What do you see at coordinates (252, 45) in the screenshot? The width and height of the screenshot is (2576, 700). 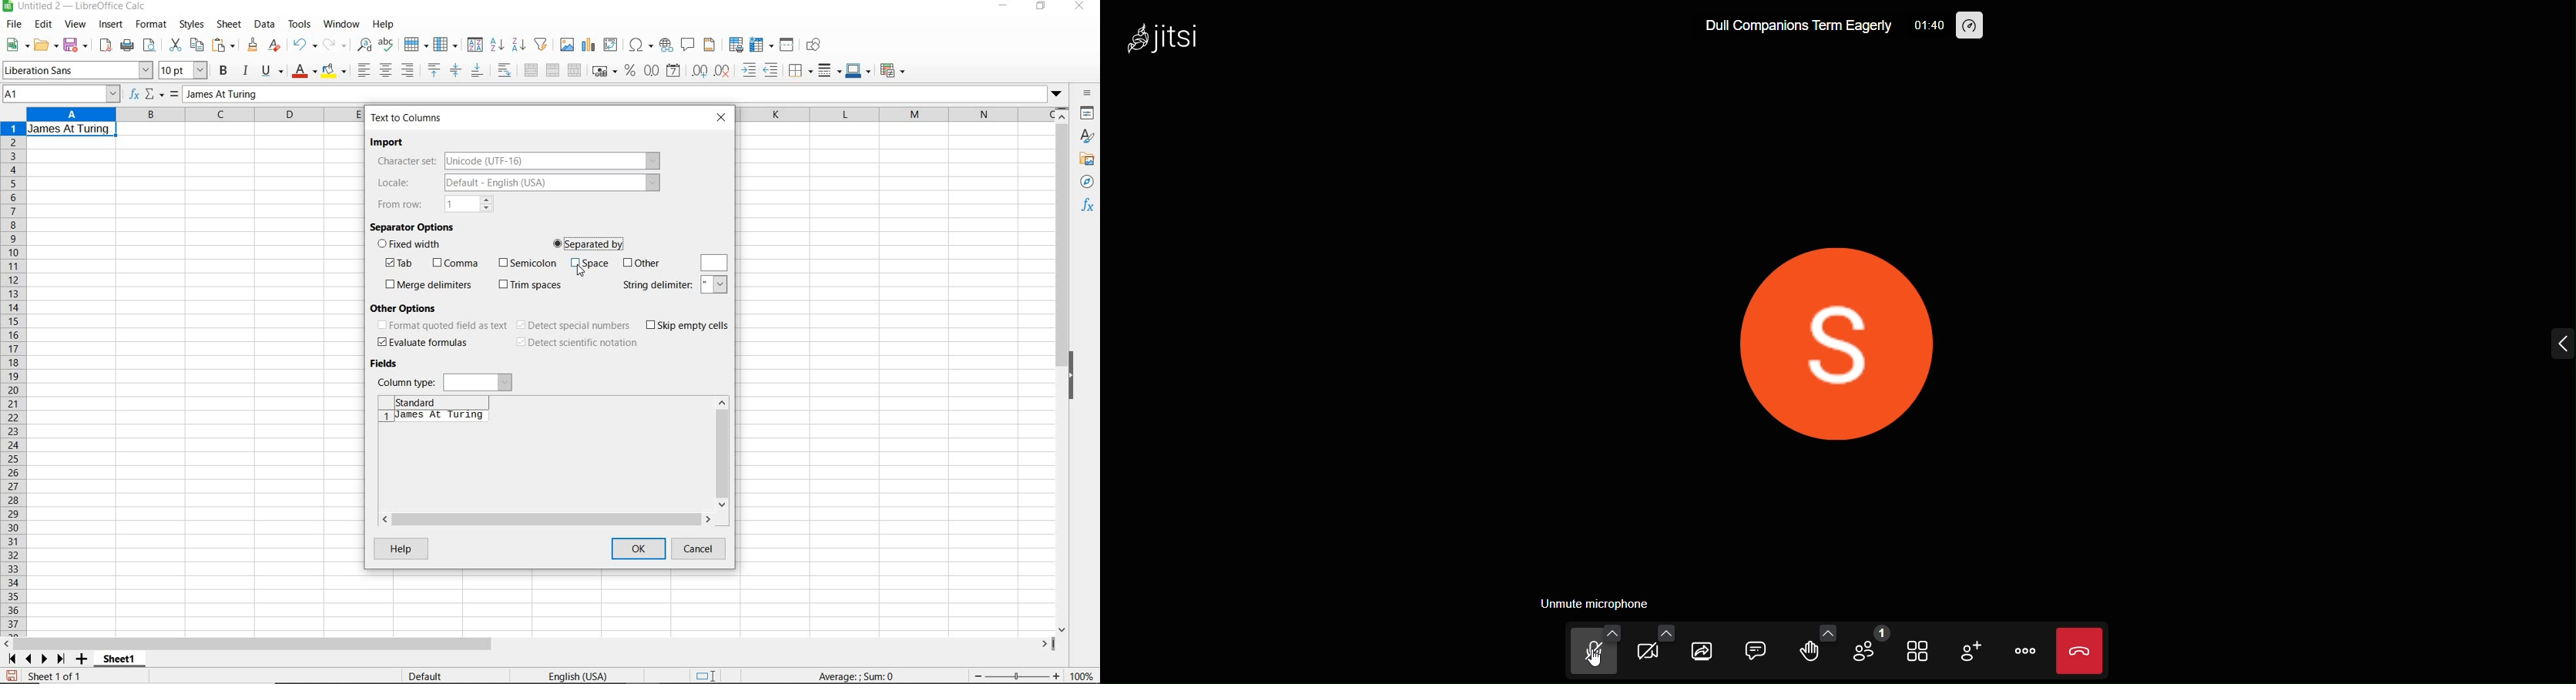 I see `clone formatting` at bounding box center [252, 45].